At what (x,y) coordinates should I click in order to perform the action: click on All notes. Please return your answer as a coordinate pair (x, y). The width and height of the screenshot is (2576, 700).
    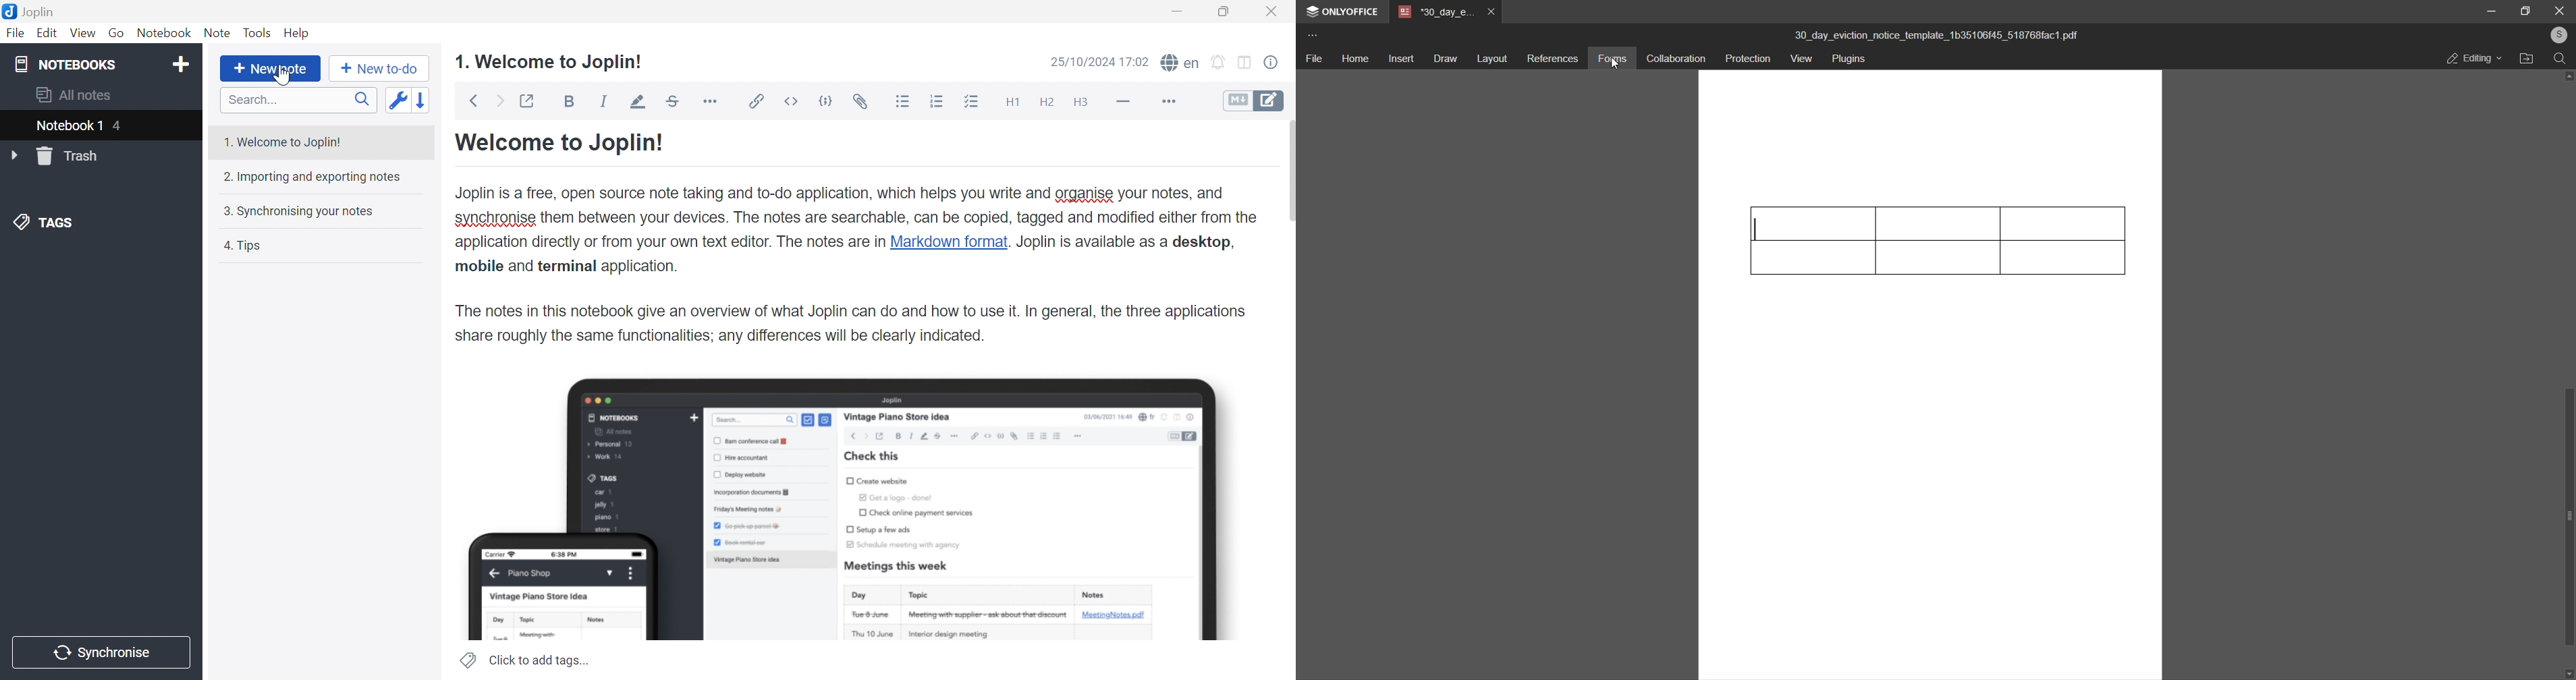
    Looking at the image, I should click on (78, 94).